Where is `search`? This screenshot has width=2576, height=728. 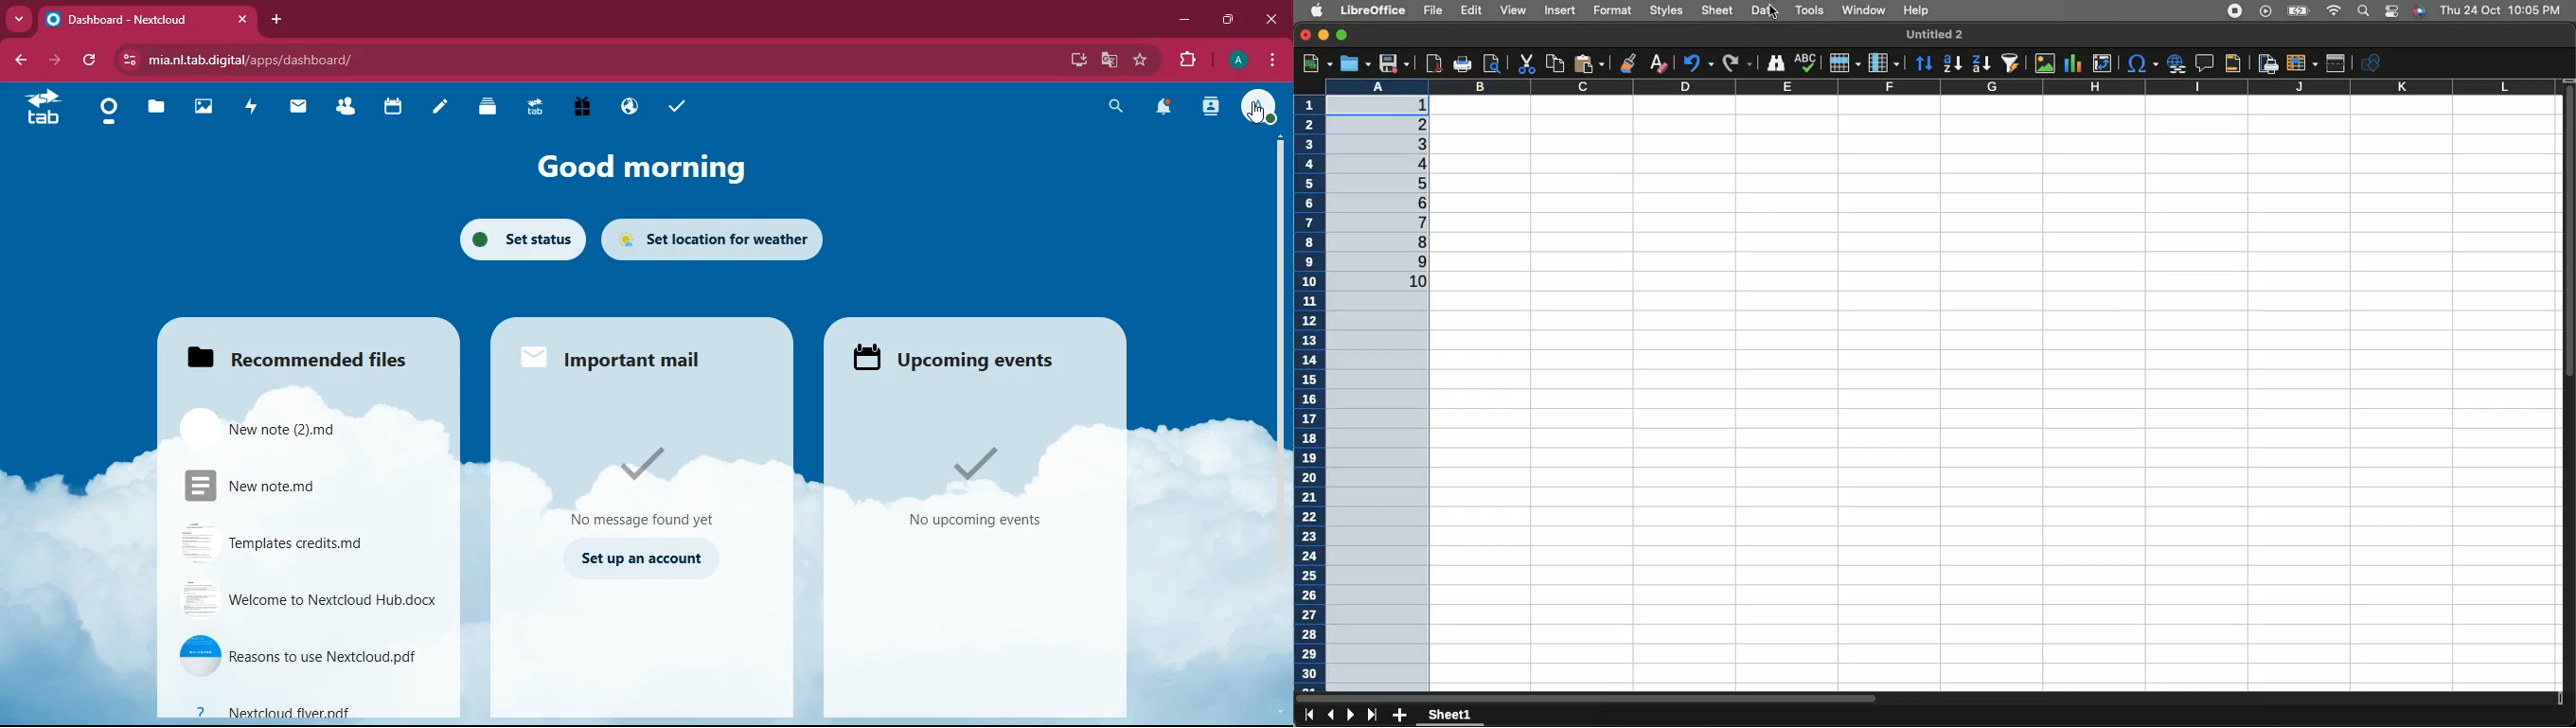
search is located at coordinates (1111, 106).